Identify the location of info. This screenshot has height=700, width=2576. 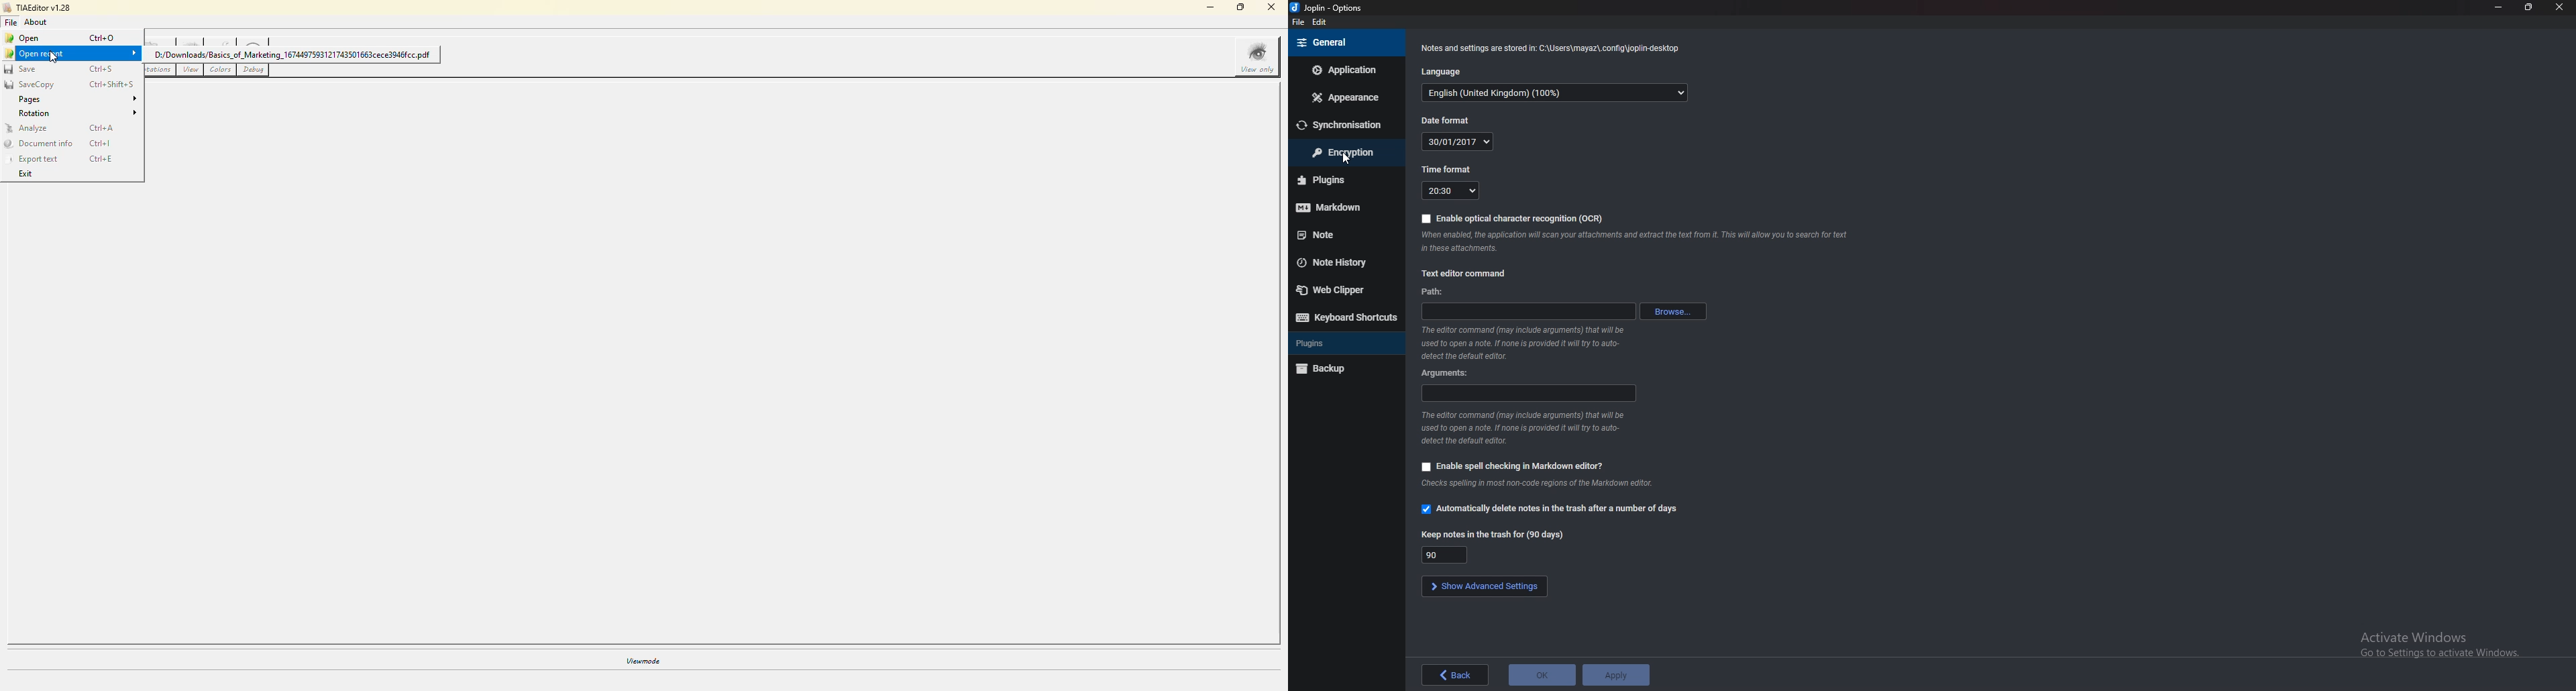
(1633, 241).